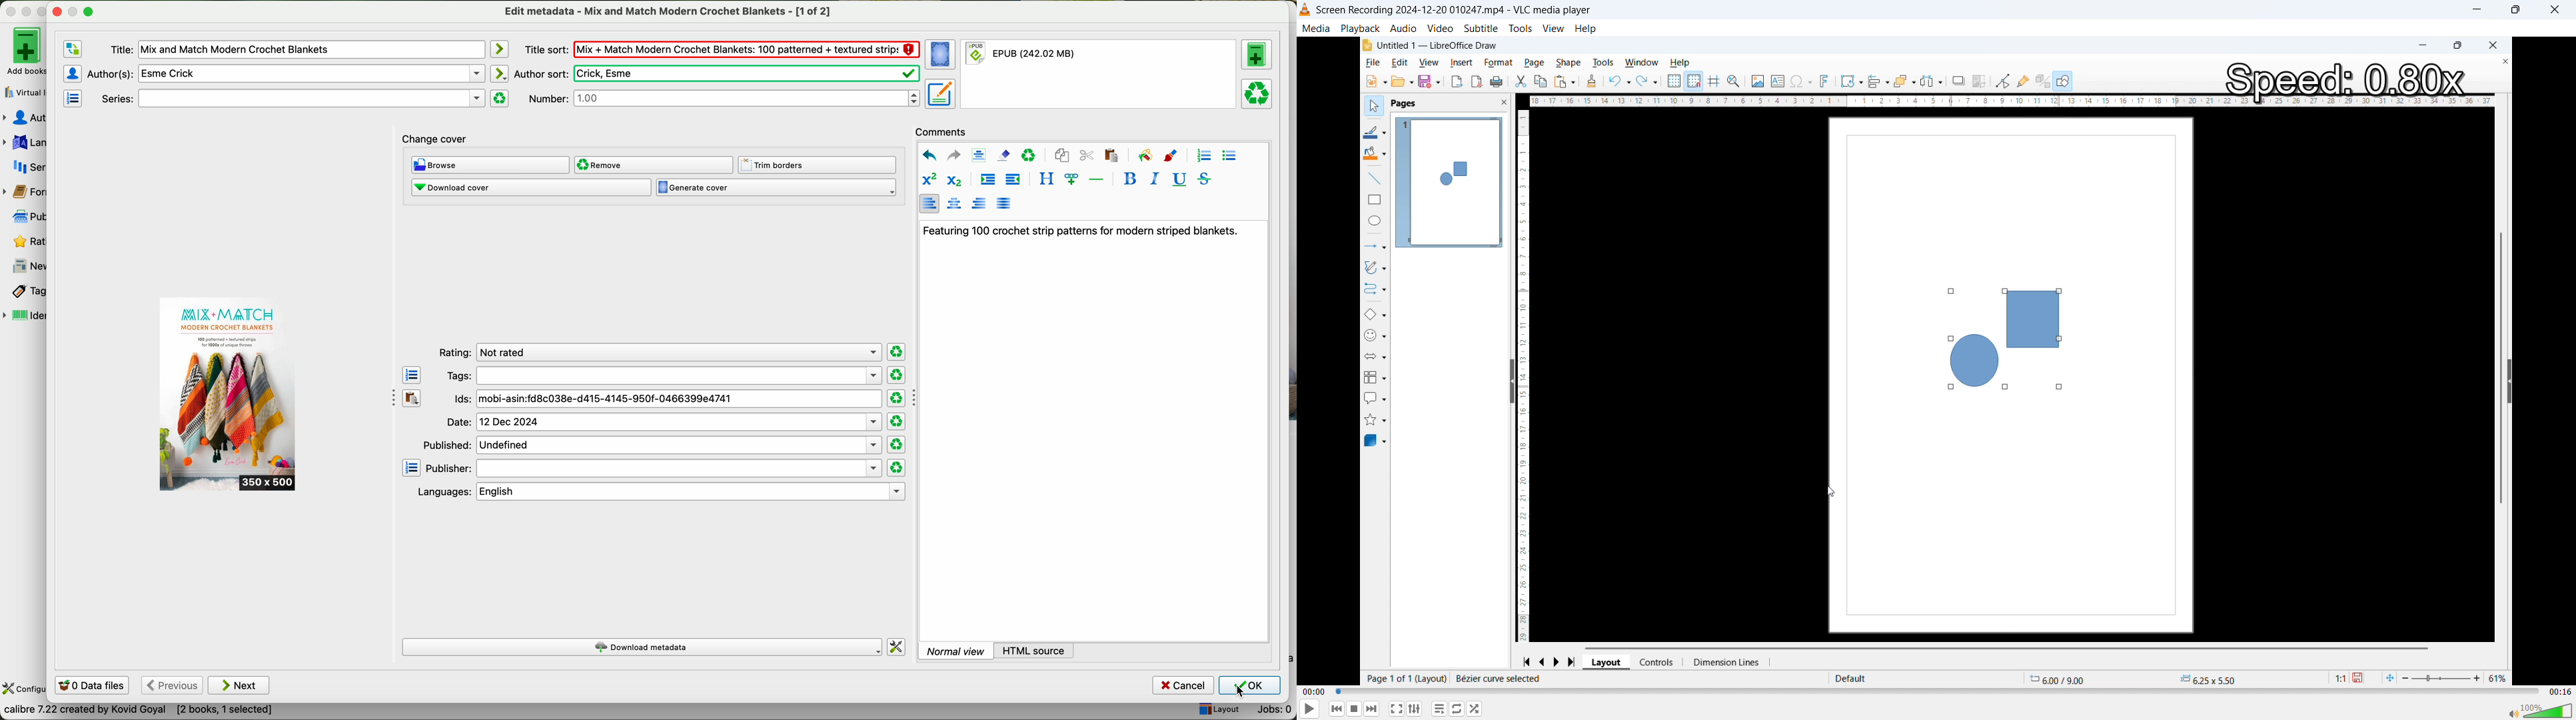  What do you see at coordinates (71, 73) in the screenshot?
I see `set the manage authors editor` at bounding box center [71, 73].